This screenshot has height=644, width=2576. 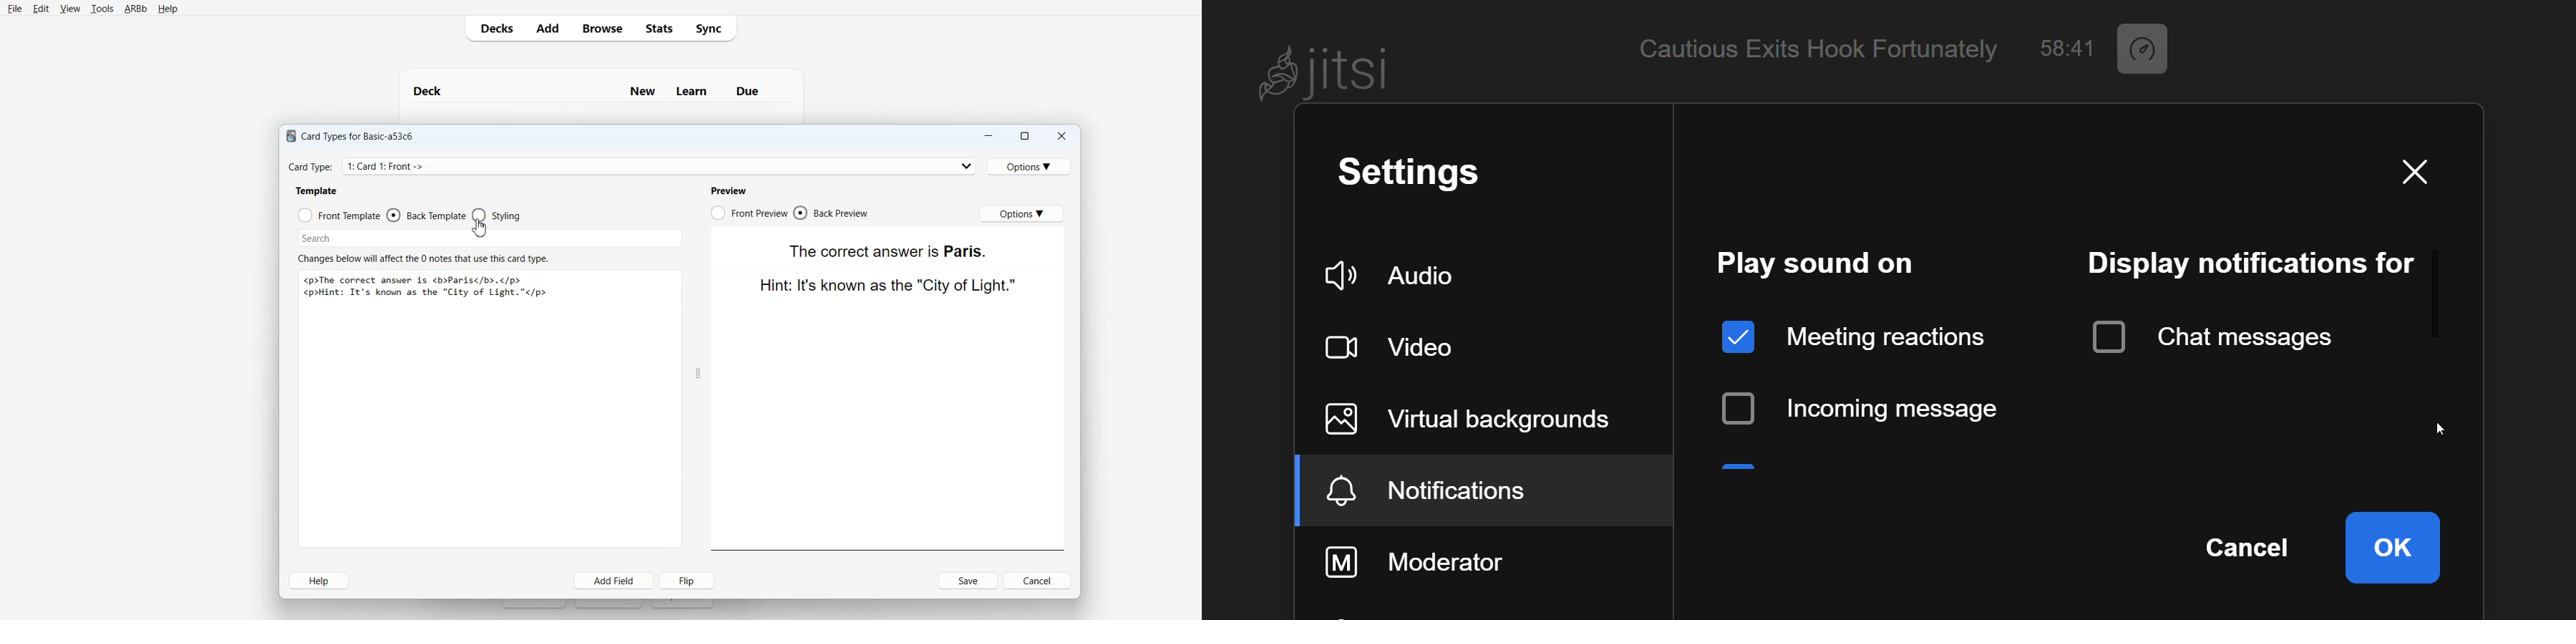 What do you see at coordinates (2391, 546) in the screenshot?
I see `ok ` at bounding box center [2391, 546].